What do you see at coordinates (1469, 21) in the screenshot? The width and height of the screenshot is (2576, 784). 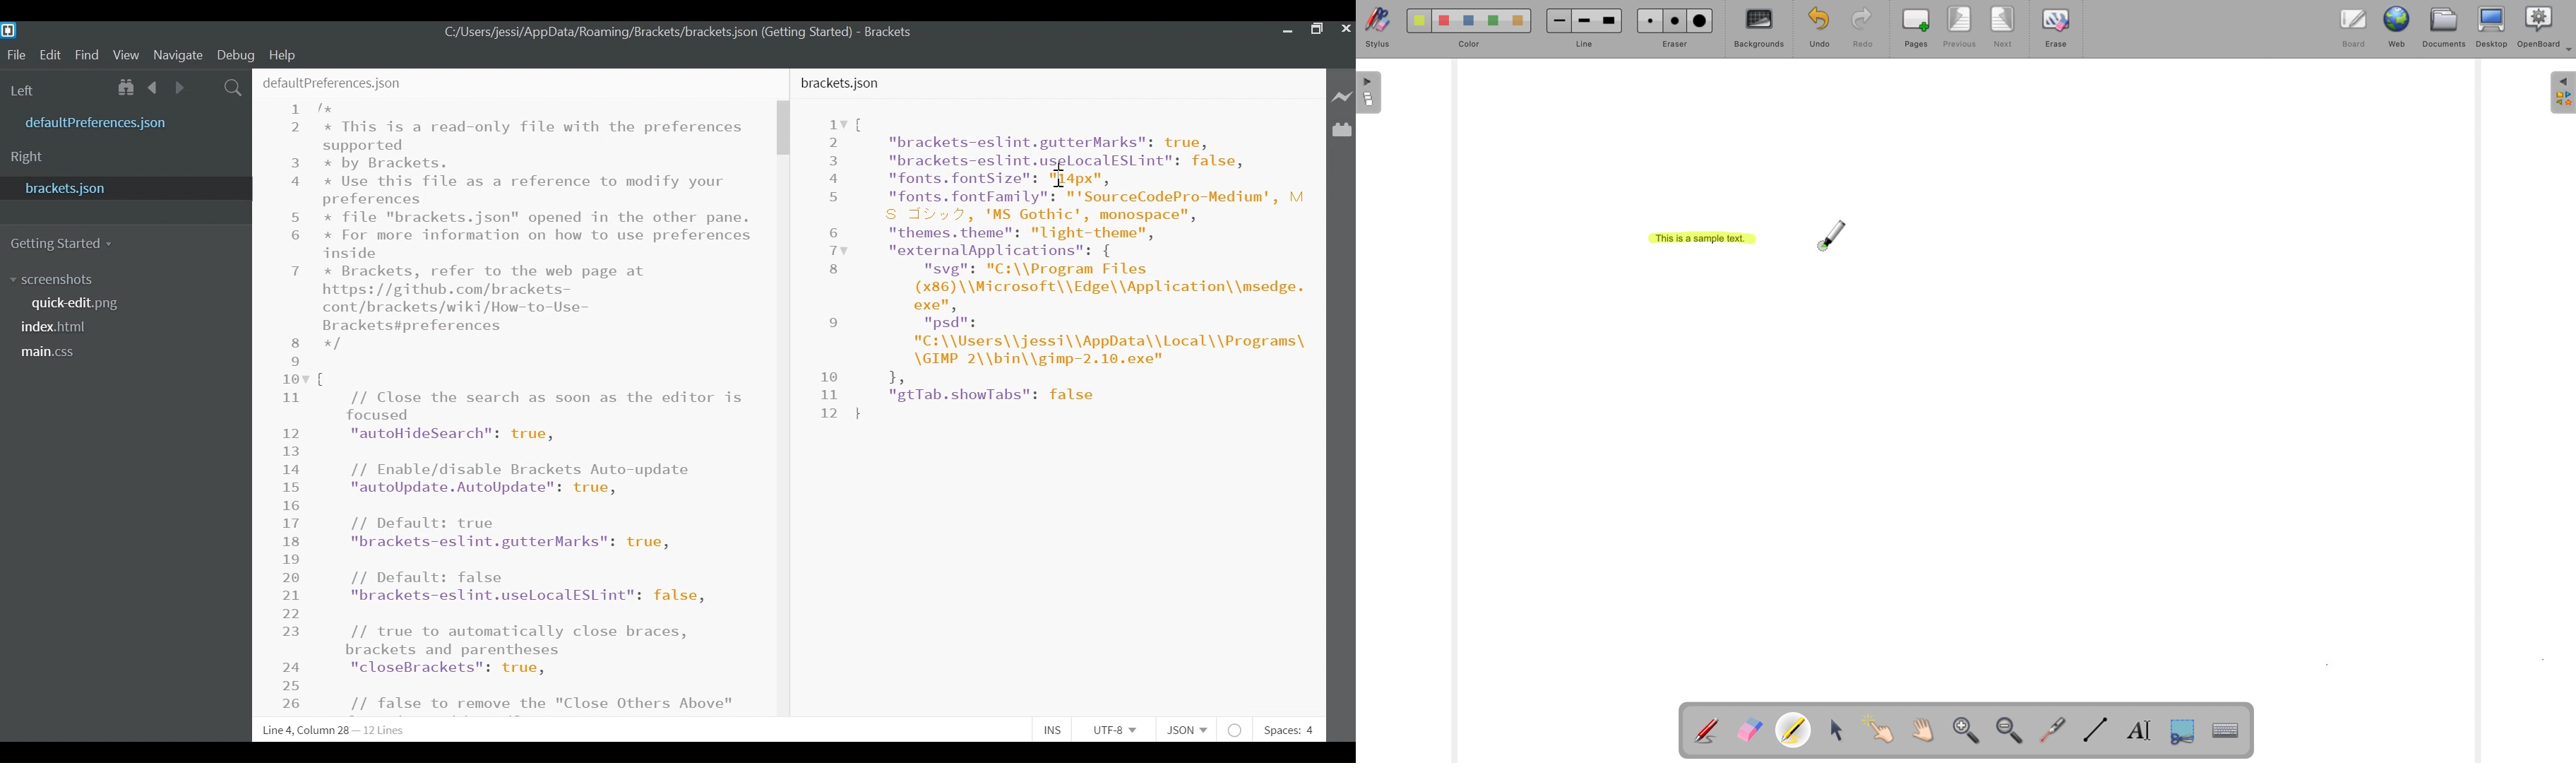 I see `Color 3` at bounding box center [1469, 21].